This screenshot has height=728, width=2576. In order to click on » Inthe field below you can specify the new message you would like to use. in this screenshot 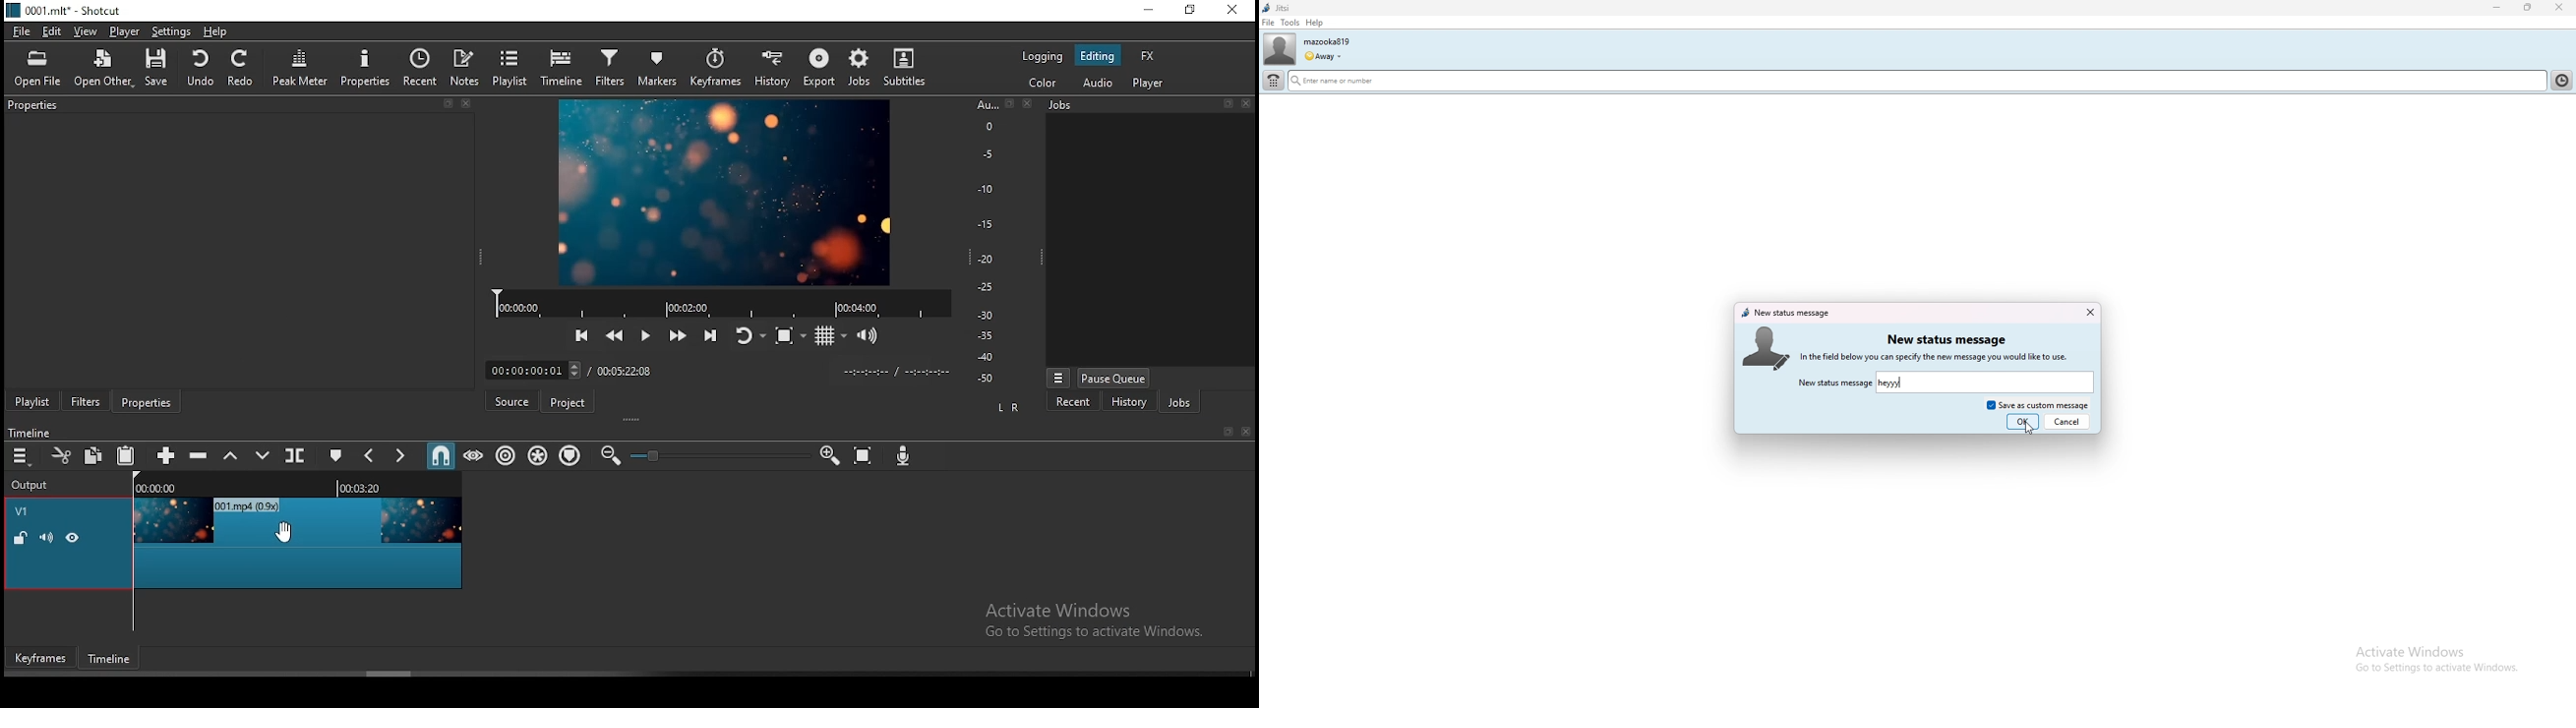, I will do `click(1948, 357)`.